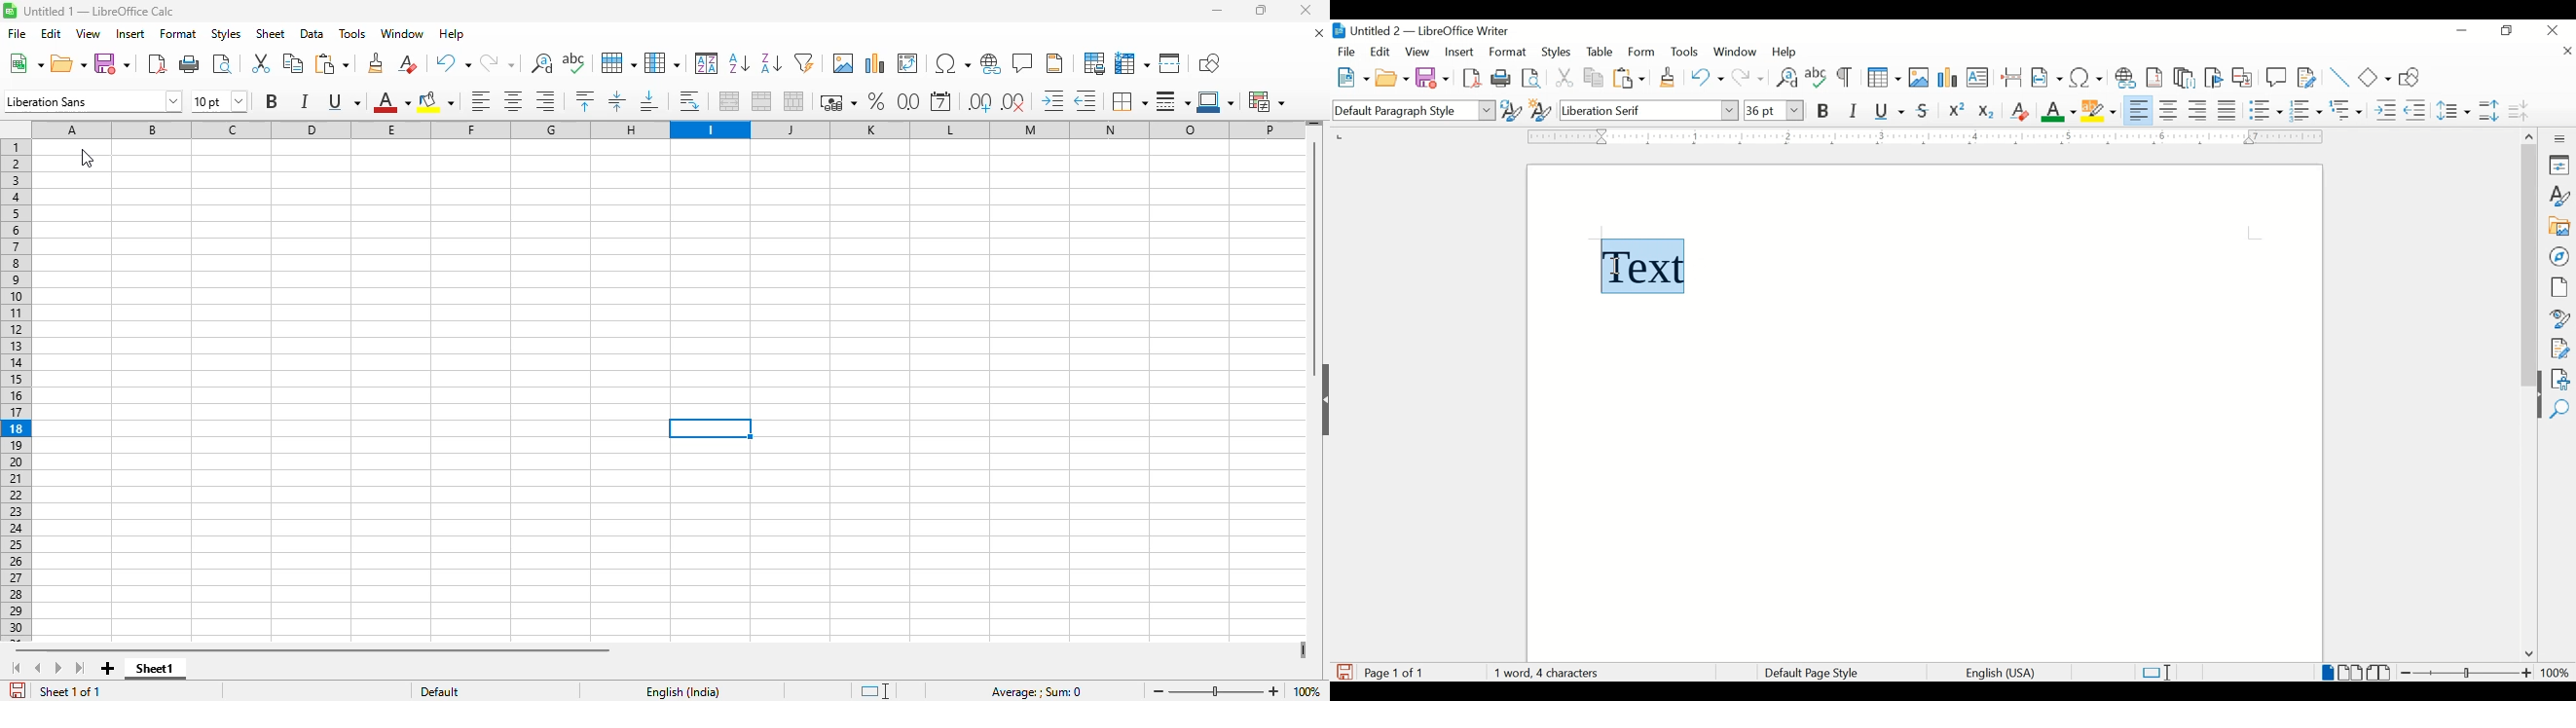 The image size is (2576, 728). What do you see at coordinates (178, 34) in the screenshot?
I see `format` at bounding box center [178, 34].